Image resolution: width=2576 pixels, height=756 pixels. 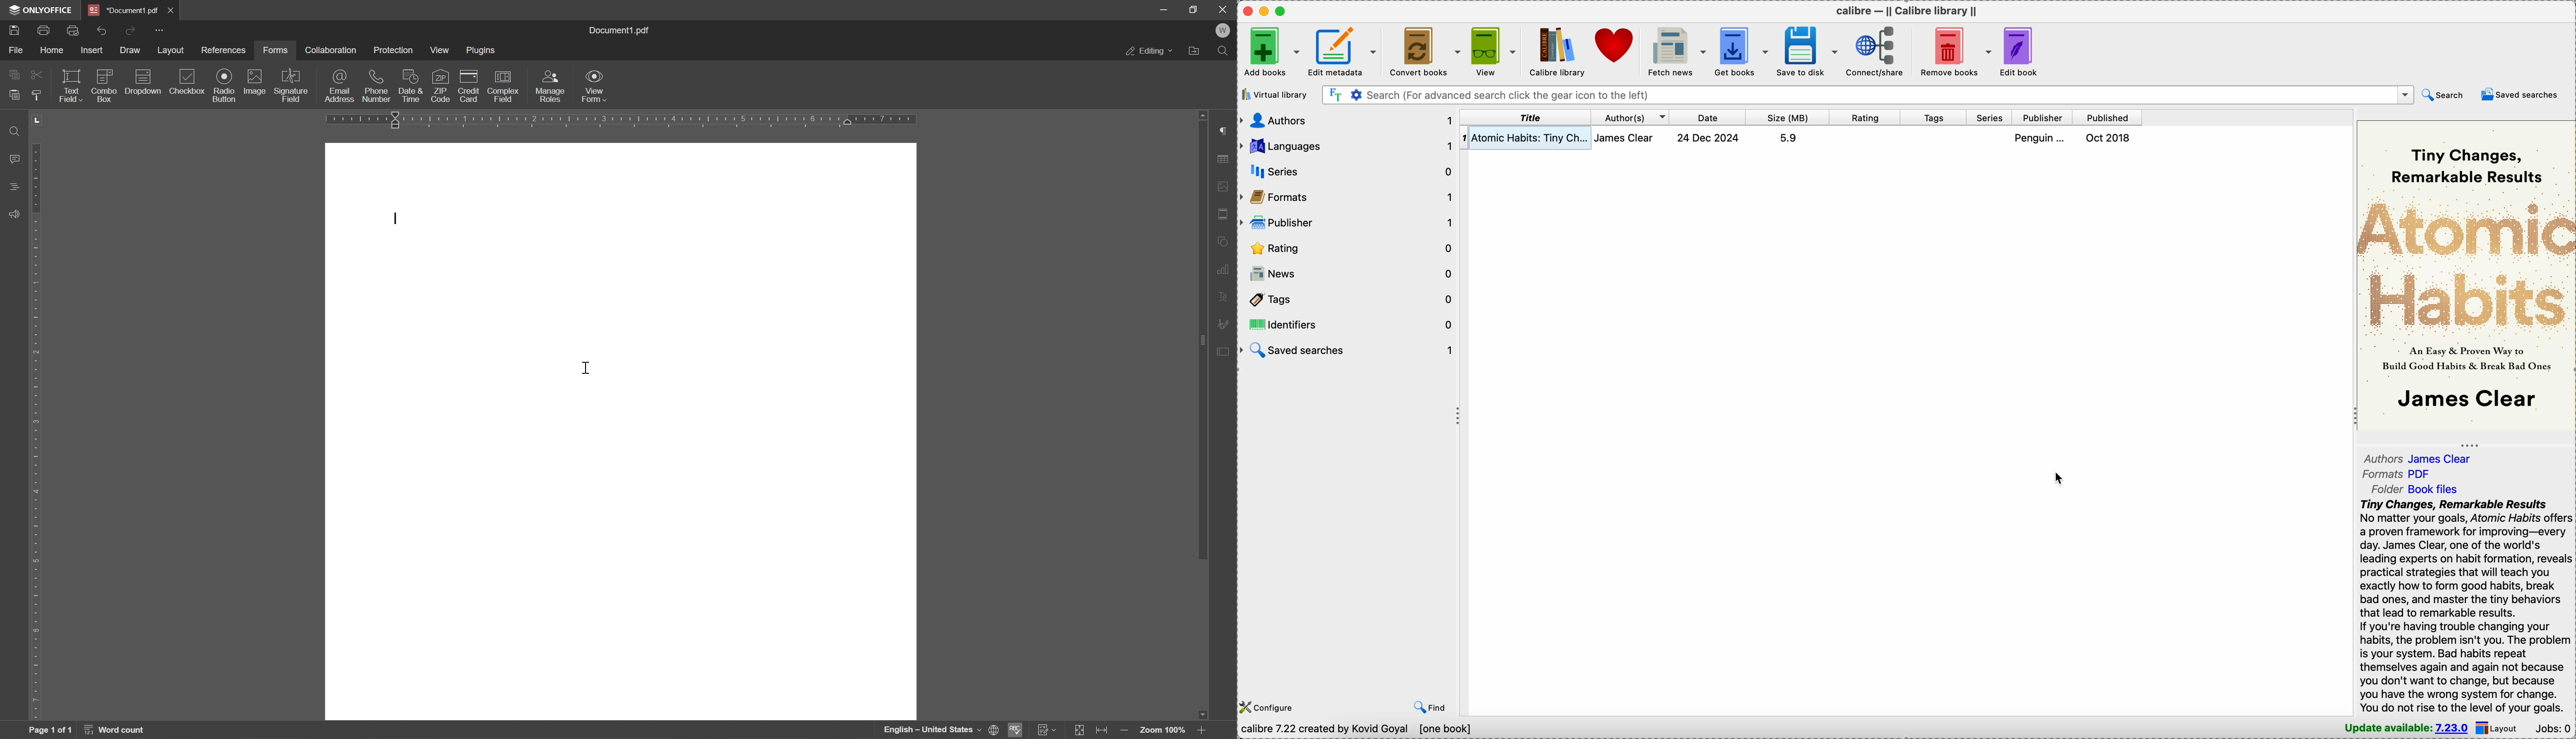 What do you see at coordinates (1352, 171) in the screenshot?
I see `series` at bounding box center [1352, 171].